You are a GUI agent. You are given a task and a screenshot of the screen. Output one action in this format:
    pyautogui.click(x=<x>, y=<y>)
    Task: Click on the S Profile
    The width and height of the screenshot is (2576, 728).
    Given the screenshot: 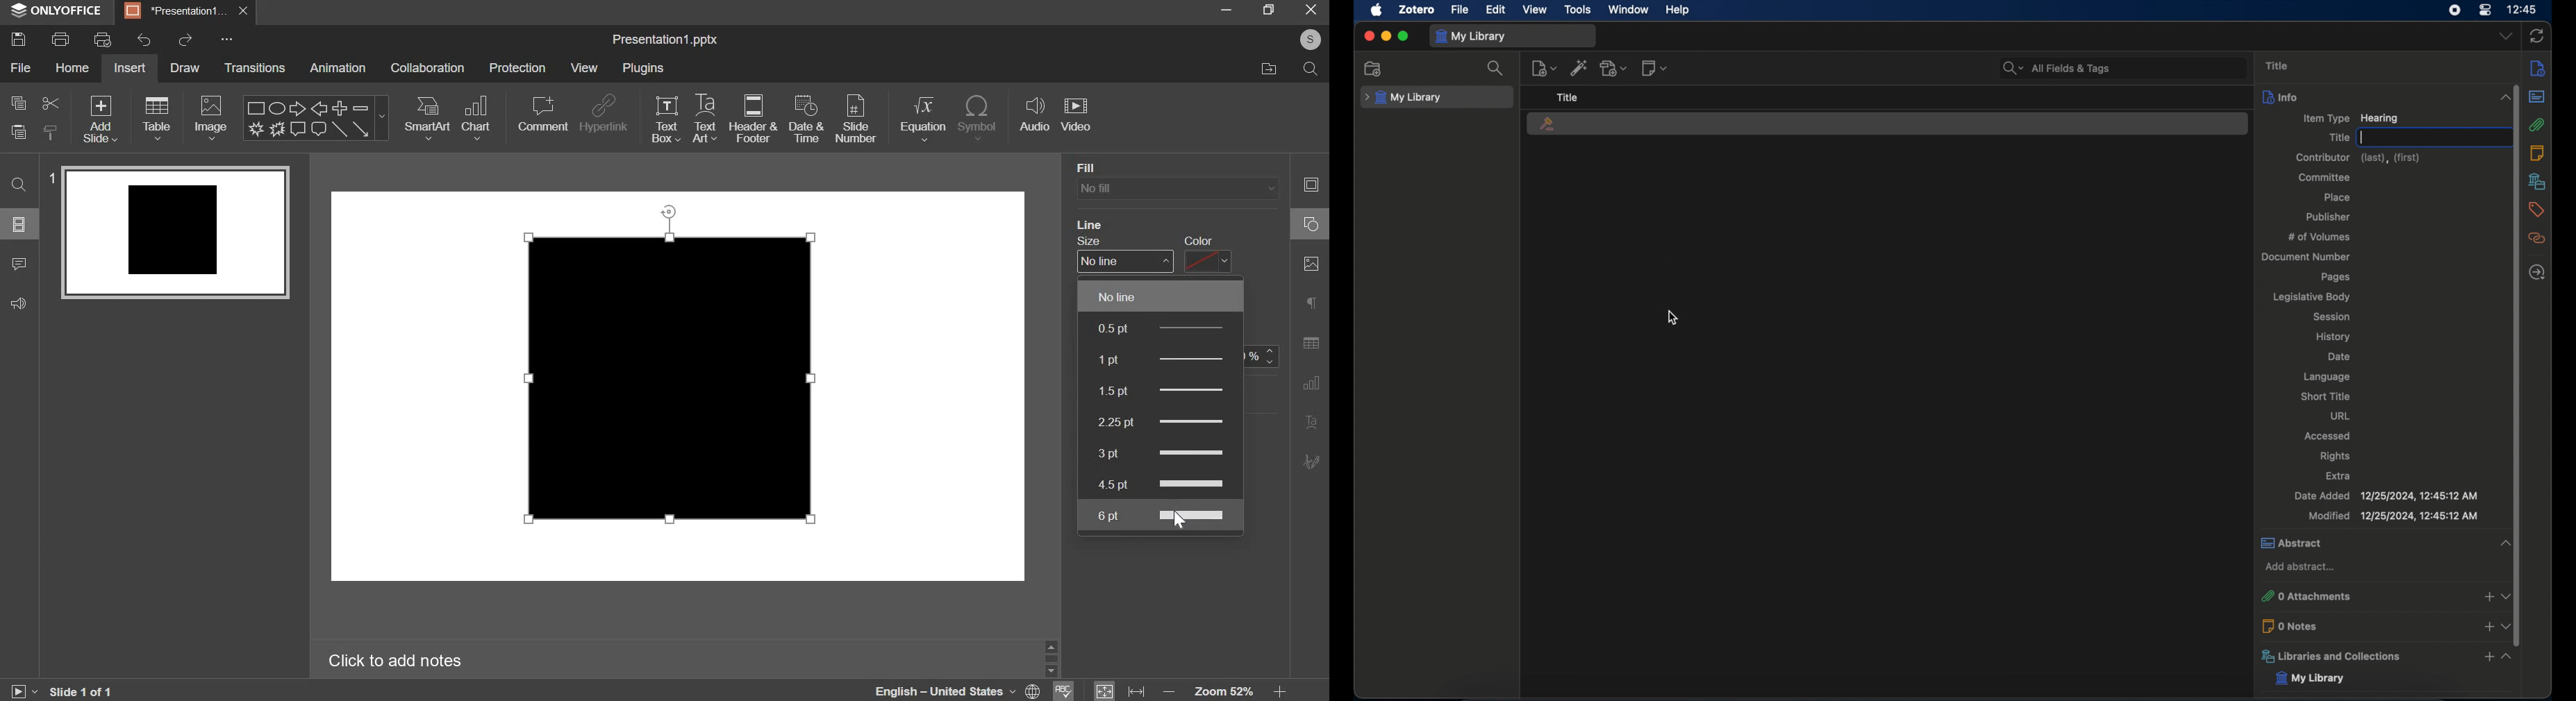 What is the action you would take?
    pyautogui.click(x=1310, y=40)
    